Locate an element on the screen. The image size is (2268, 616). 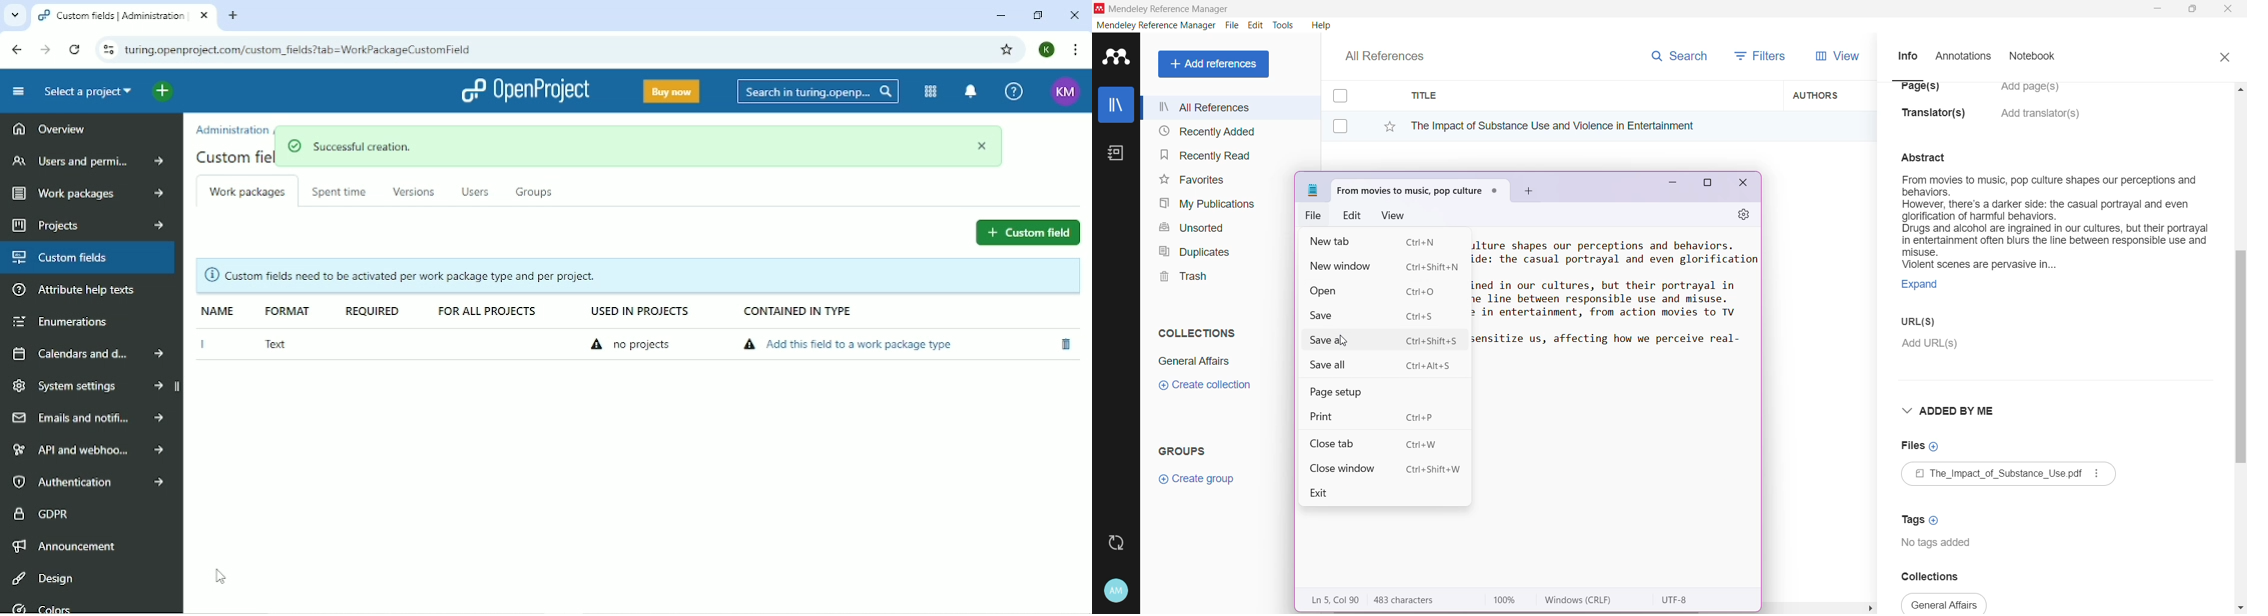
Print is located at coordinates (1379, 415).